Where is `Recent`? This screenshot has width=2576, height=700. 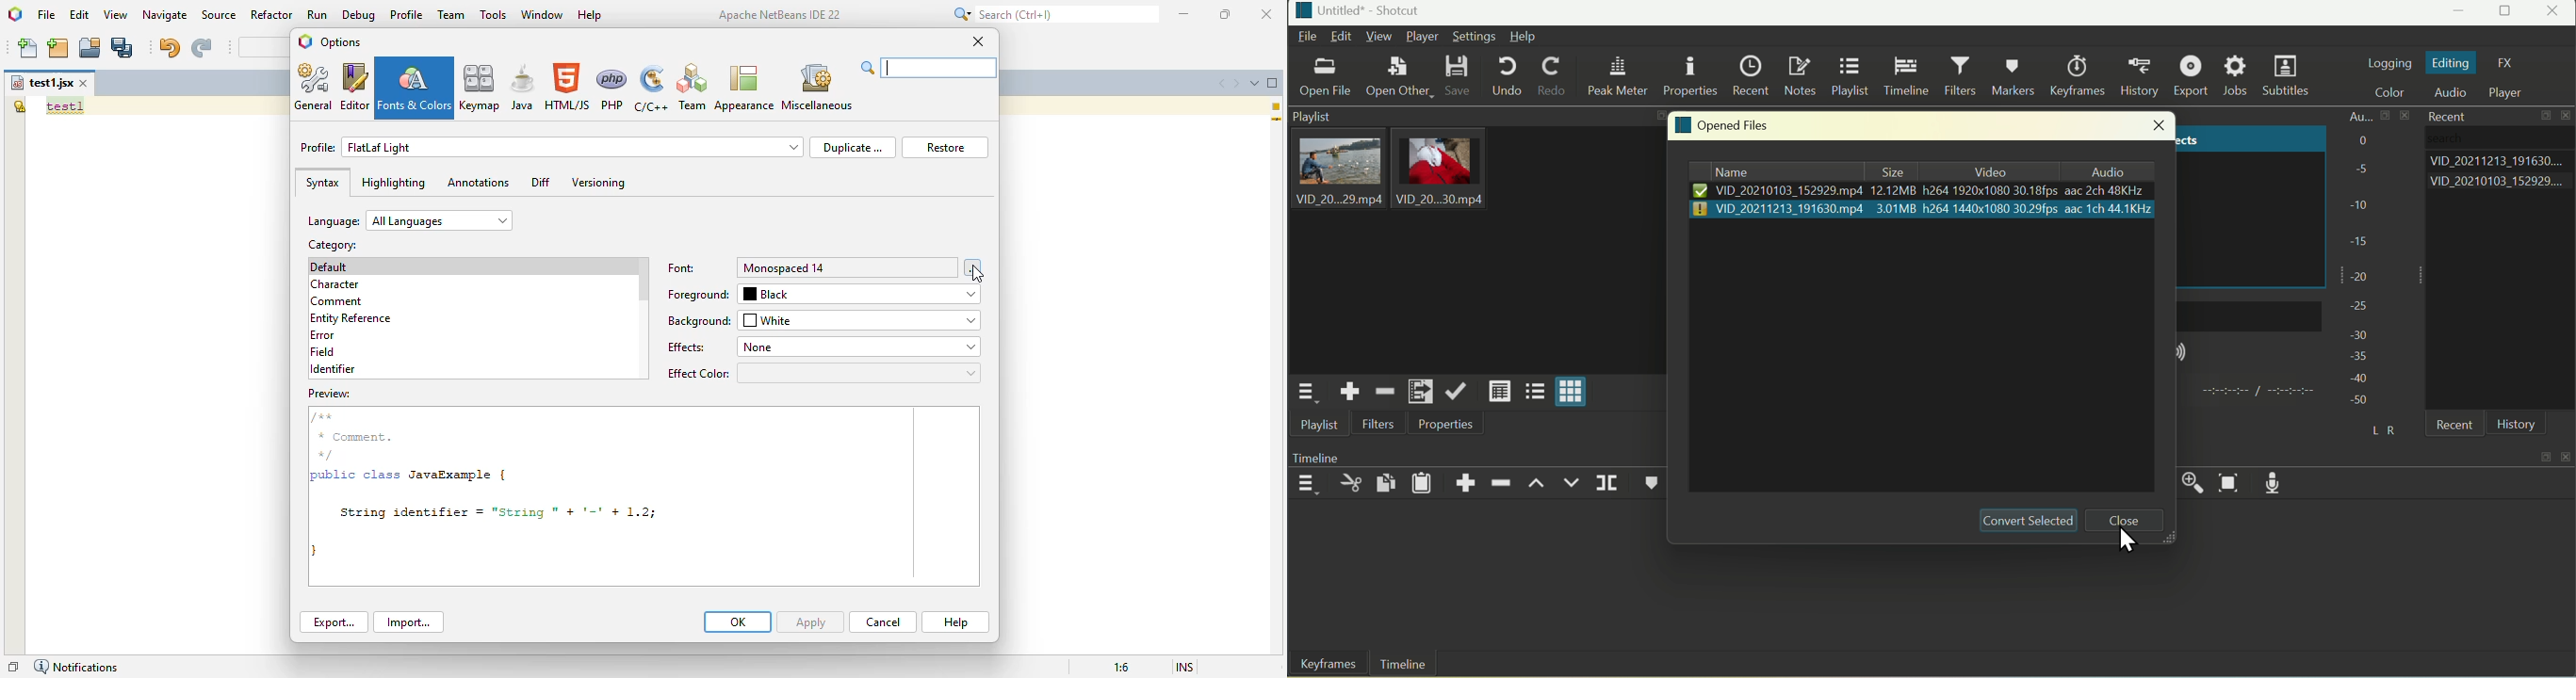
Recent is located at coordinates (1751, 73).